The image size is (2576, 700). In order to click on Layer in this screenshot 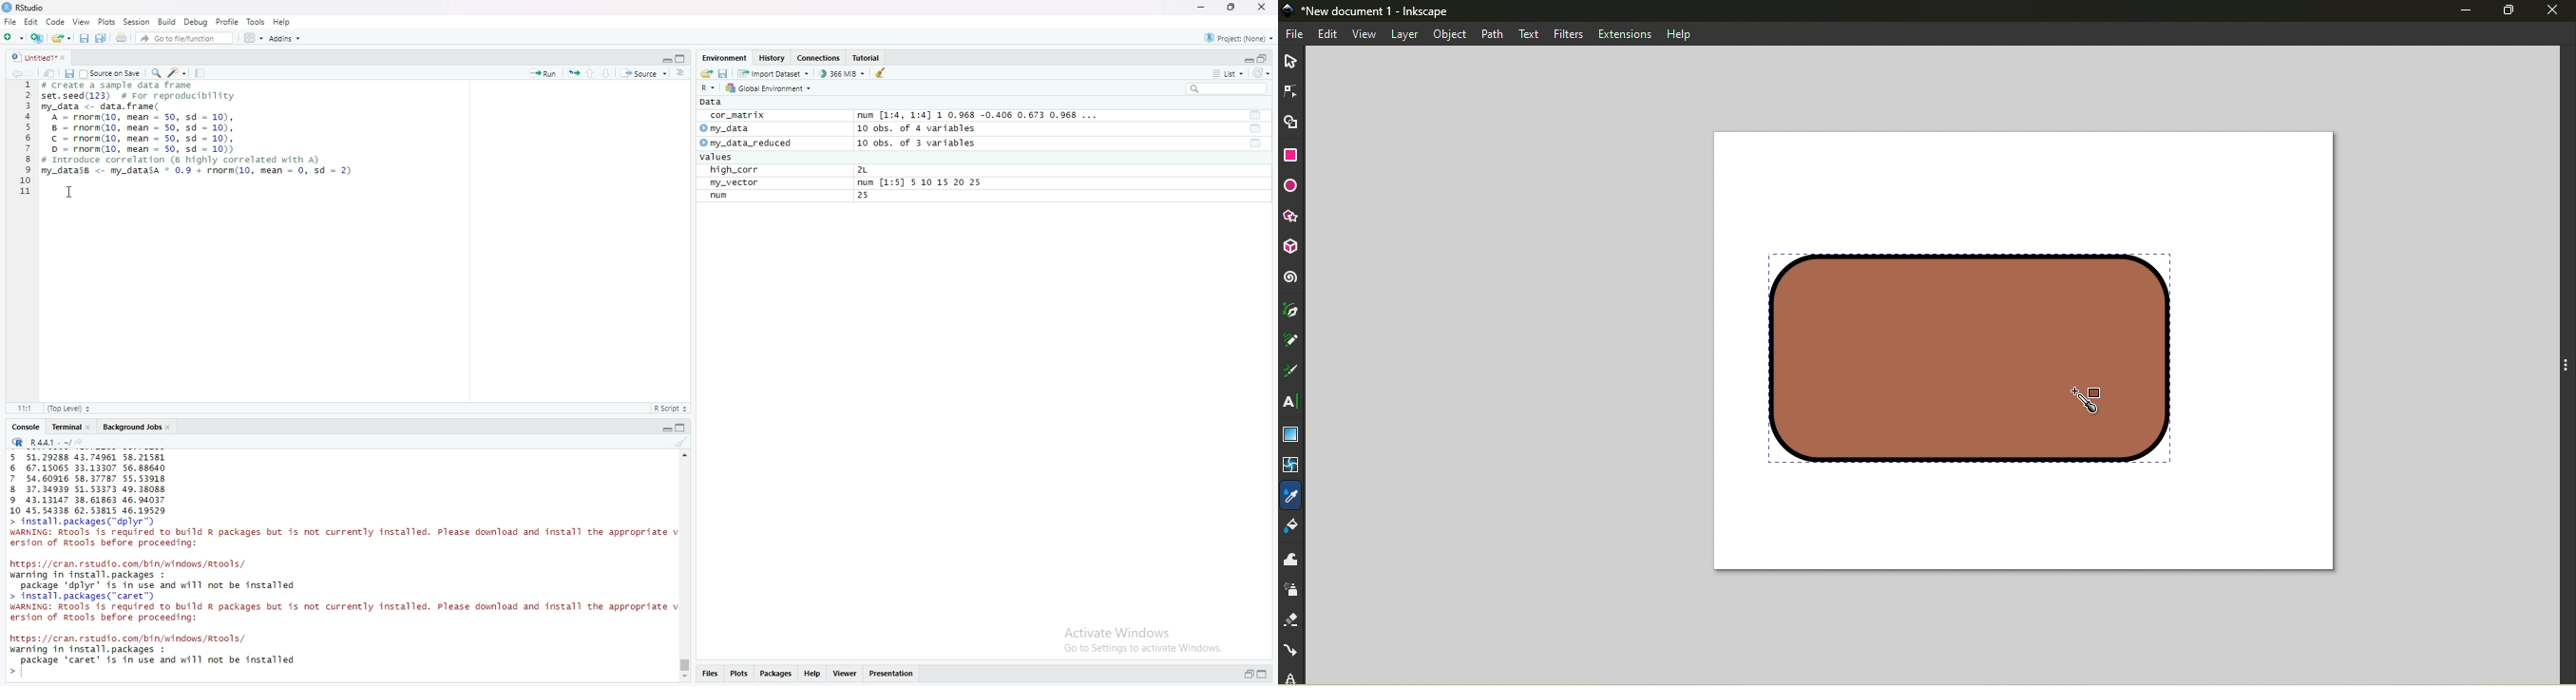, I will do `click(1405, 35)`.